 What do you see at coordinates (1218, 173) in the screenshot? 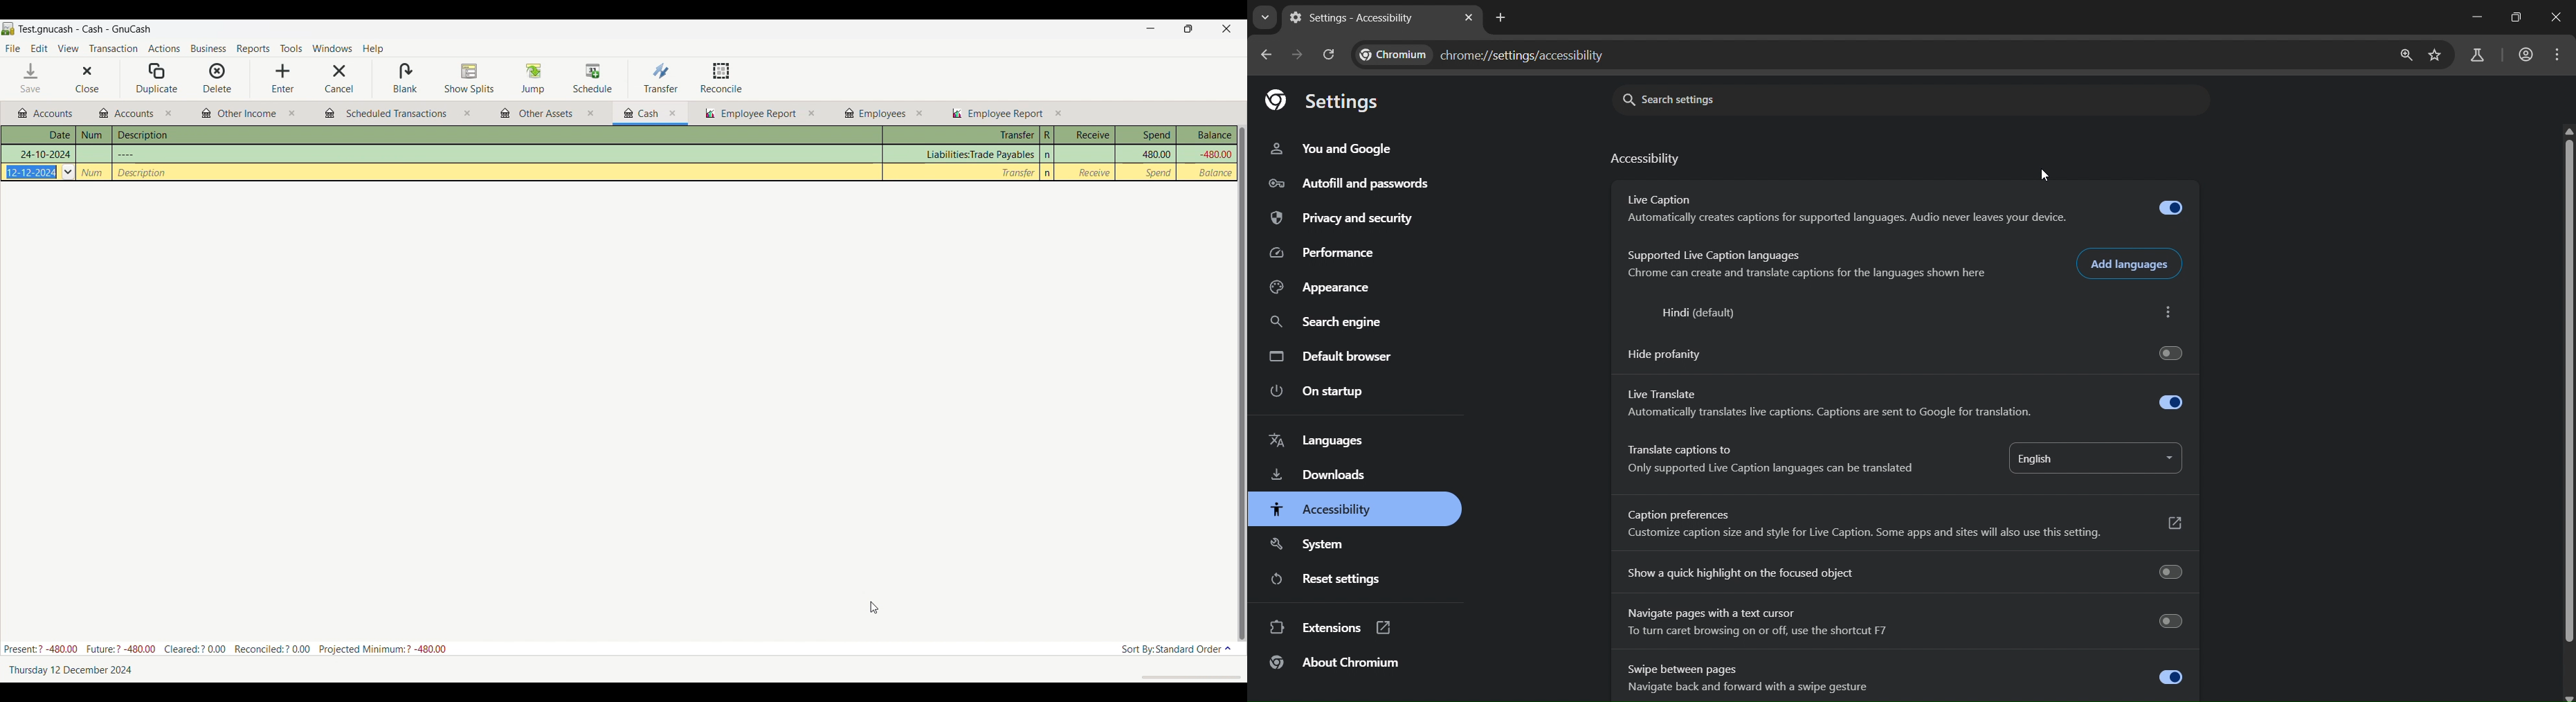
I see `Balance column` at bounding box center [1218, 173].